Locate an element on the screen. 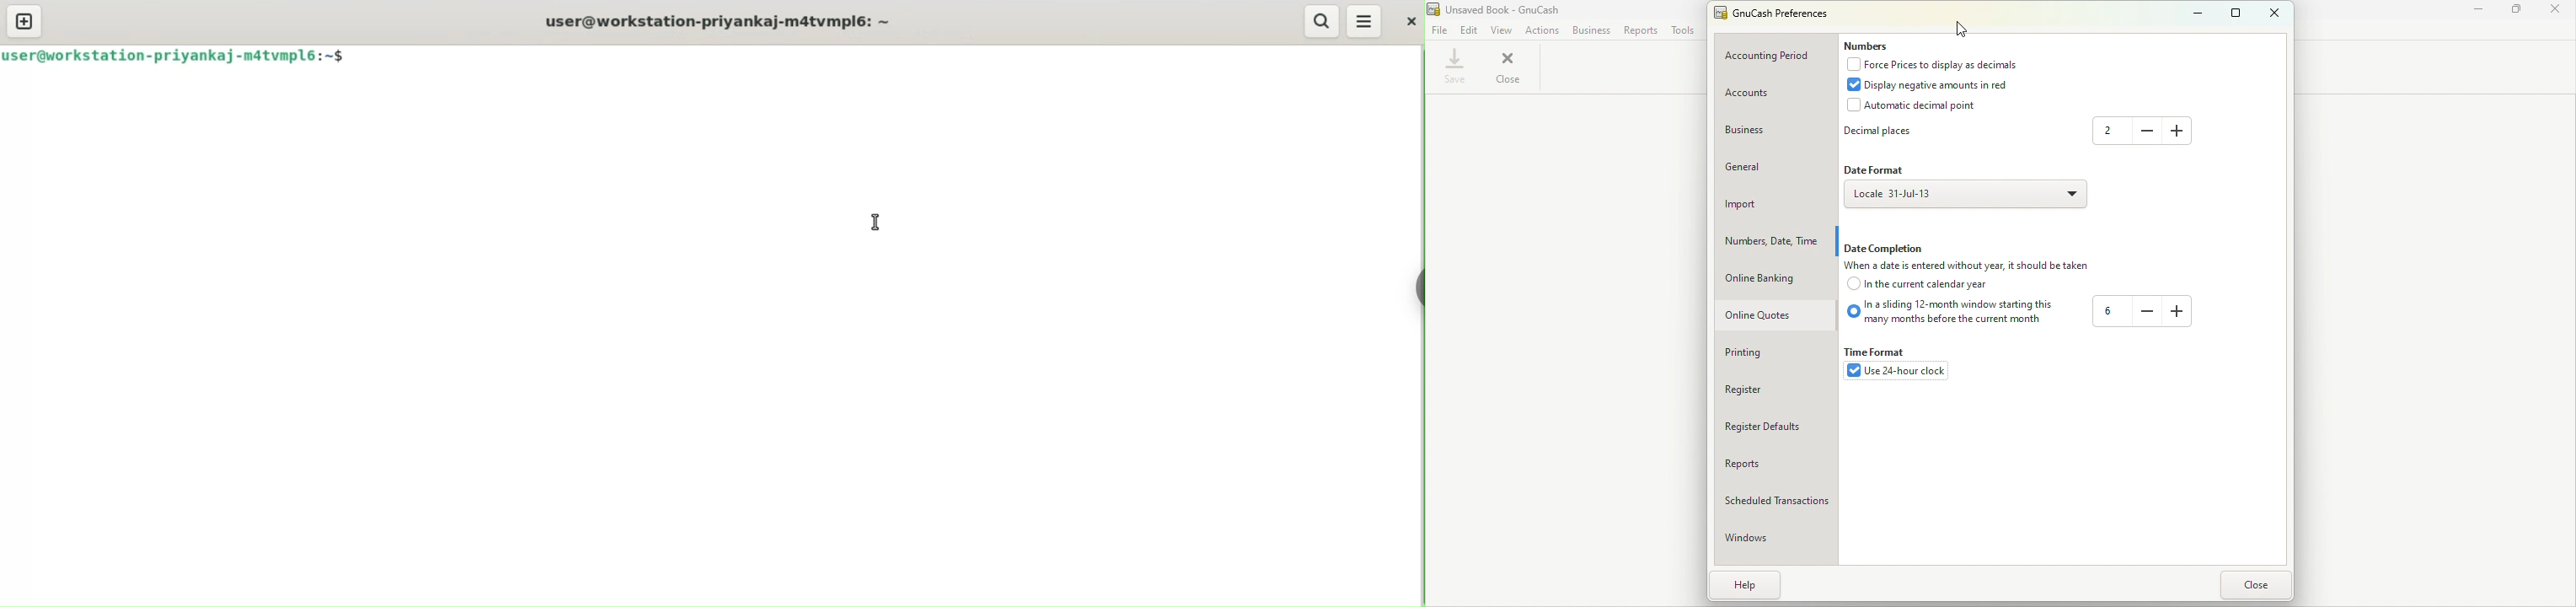  Online quotes is located at coordinates (1763, 319).